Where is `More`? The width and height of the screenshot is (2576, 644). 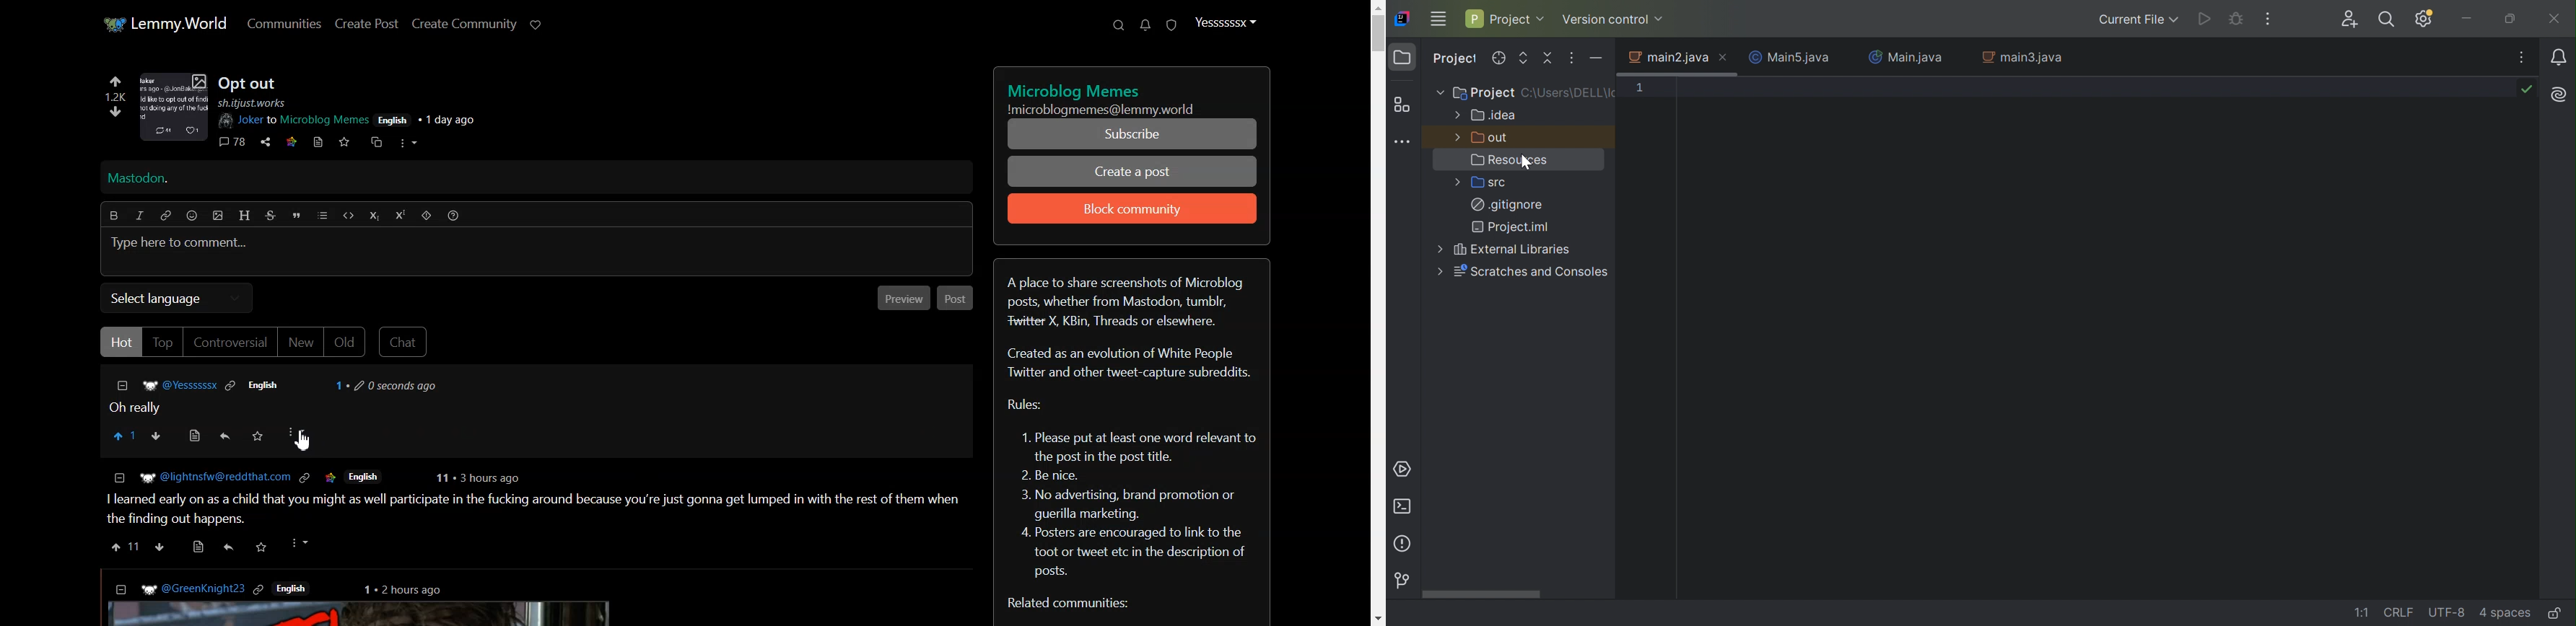 More is located at coordinates (1456, 115).